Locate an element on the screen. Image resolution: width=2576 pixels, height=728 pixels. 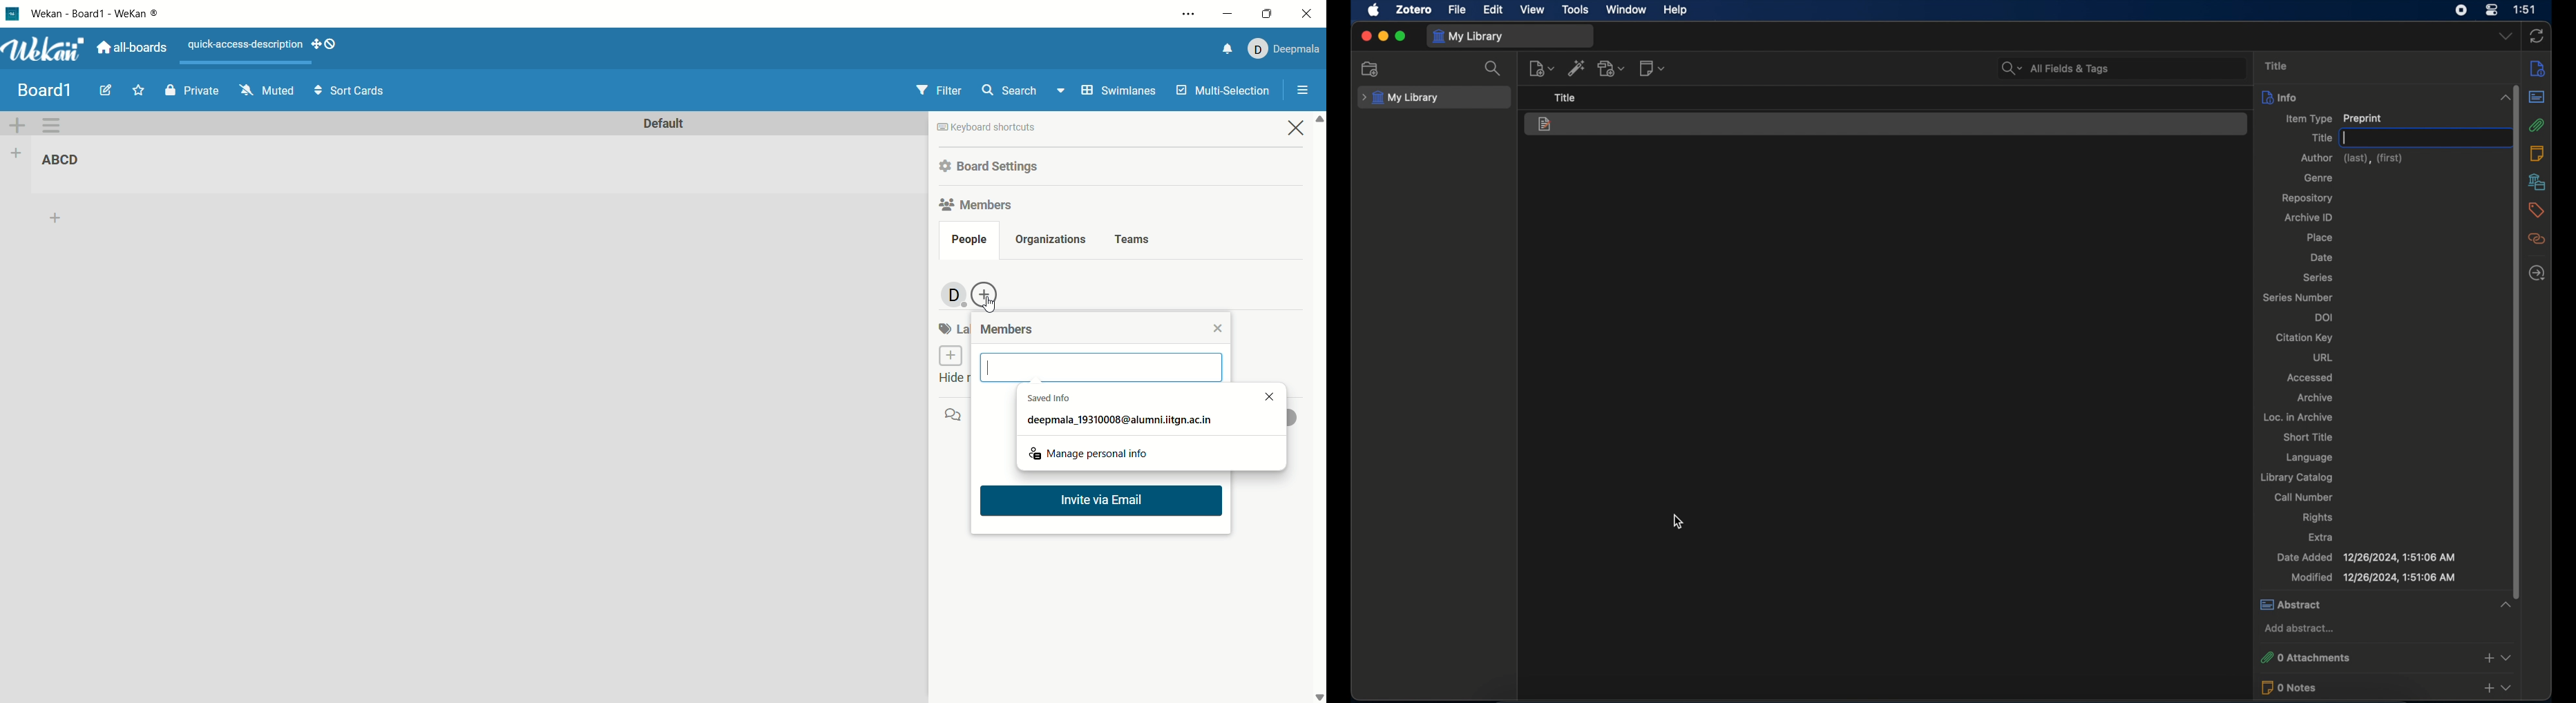
close is located at coordinates (1262, 395).